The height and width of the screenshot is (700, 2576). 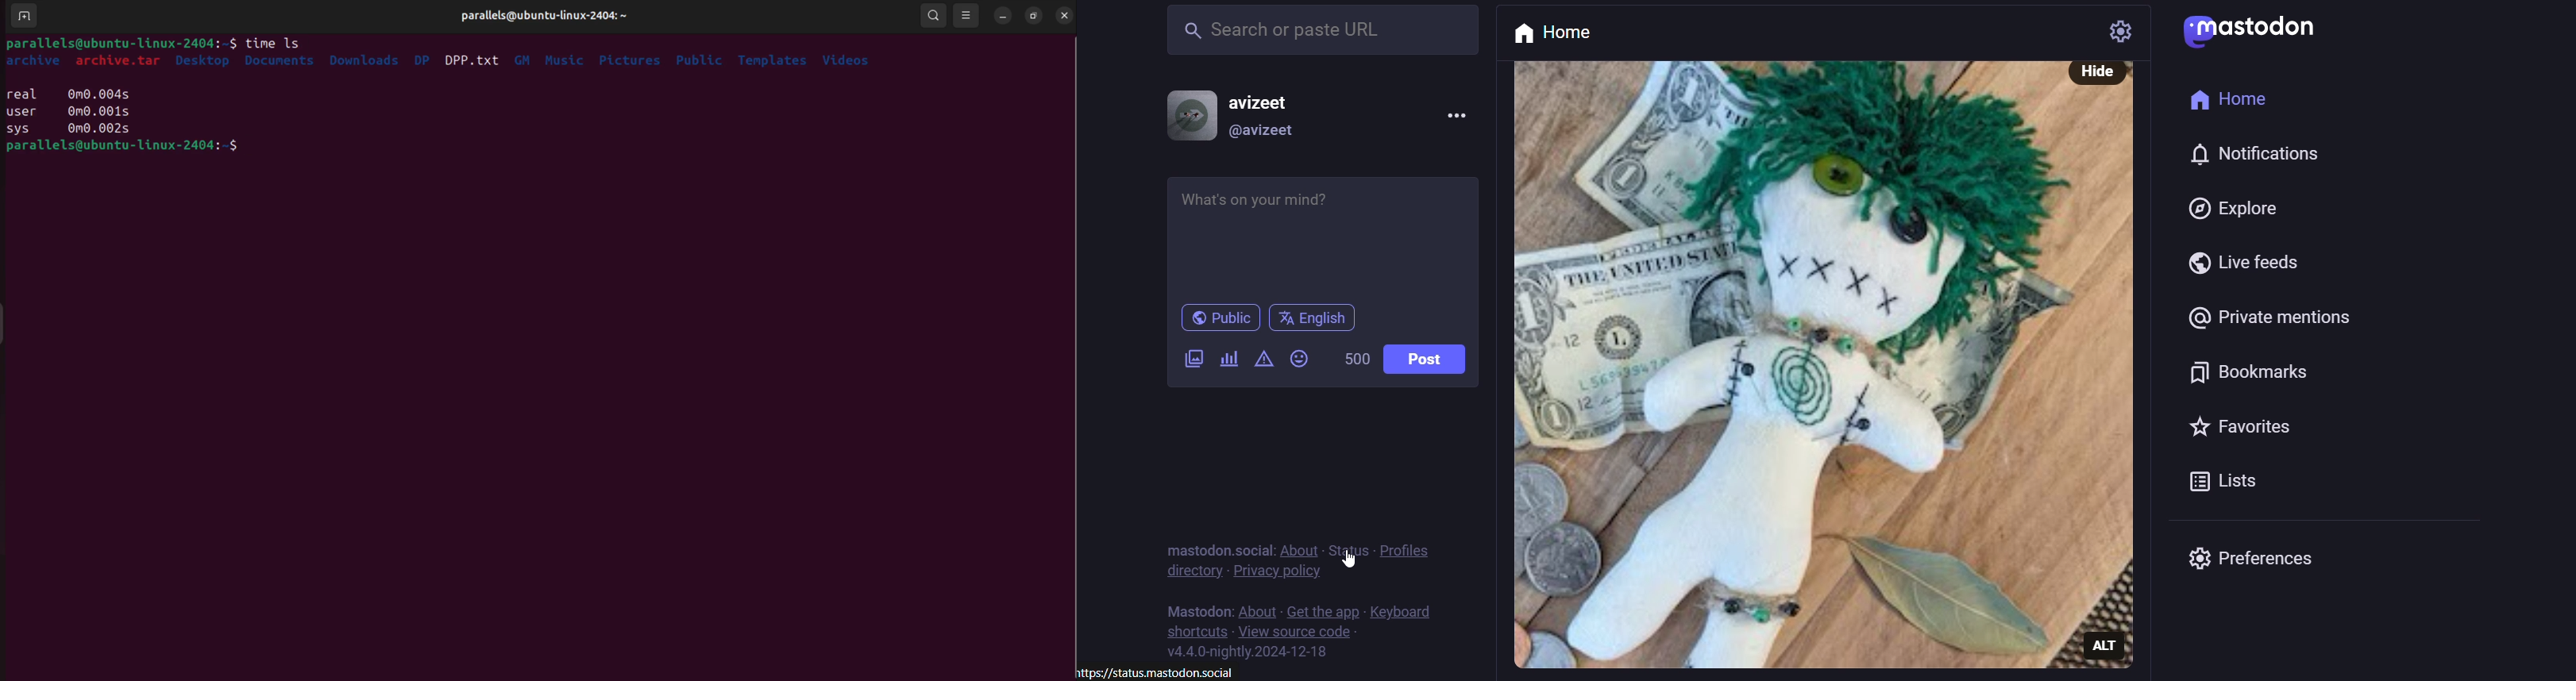 I want to click on DP, so click(x=421, y=59).